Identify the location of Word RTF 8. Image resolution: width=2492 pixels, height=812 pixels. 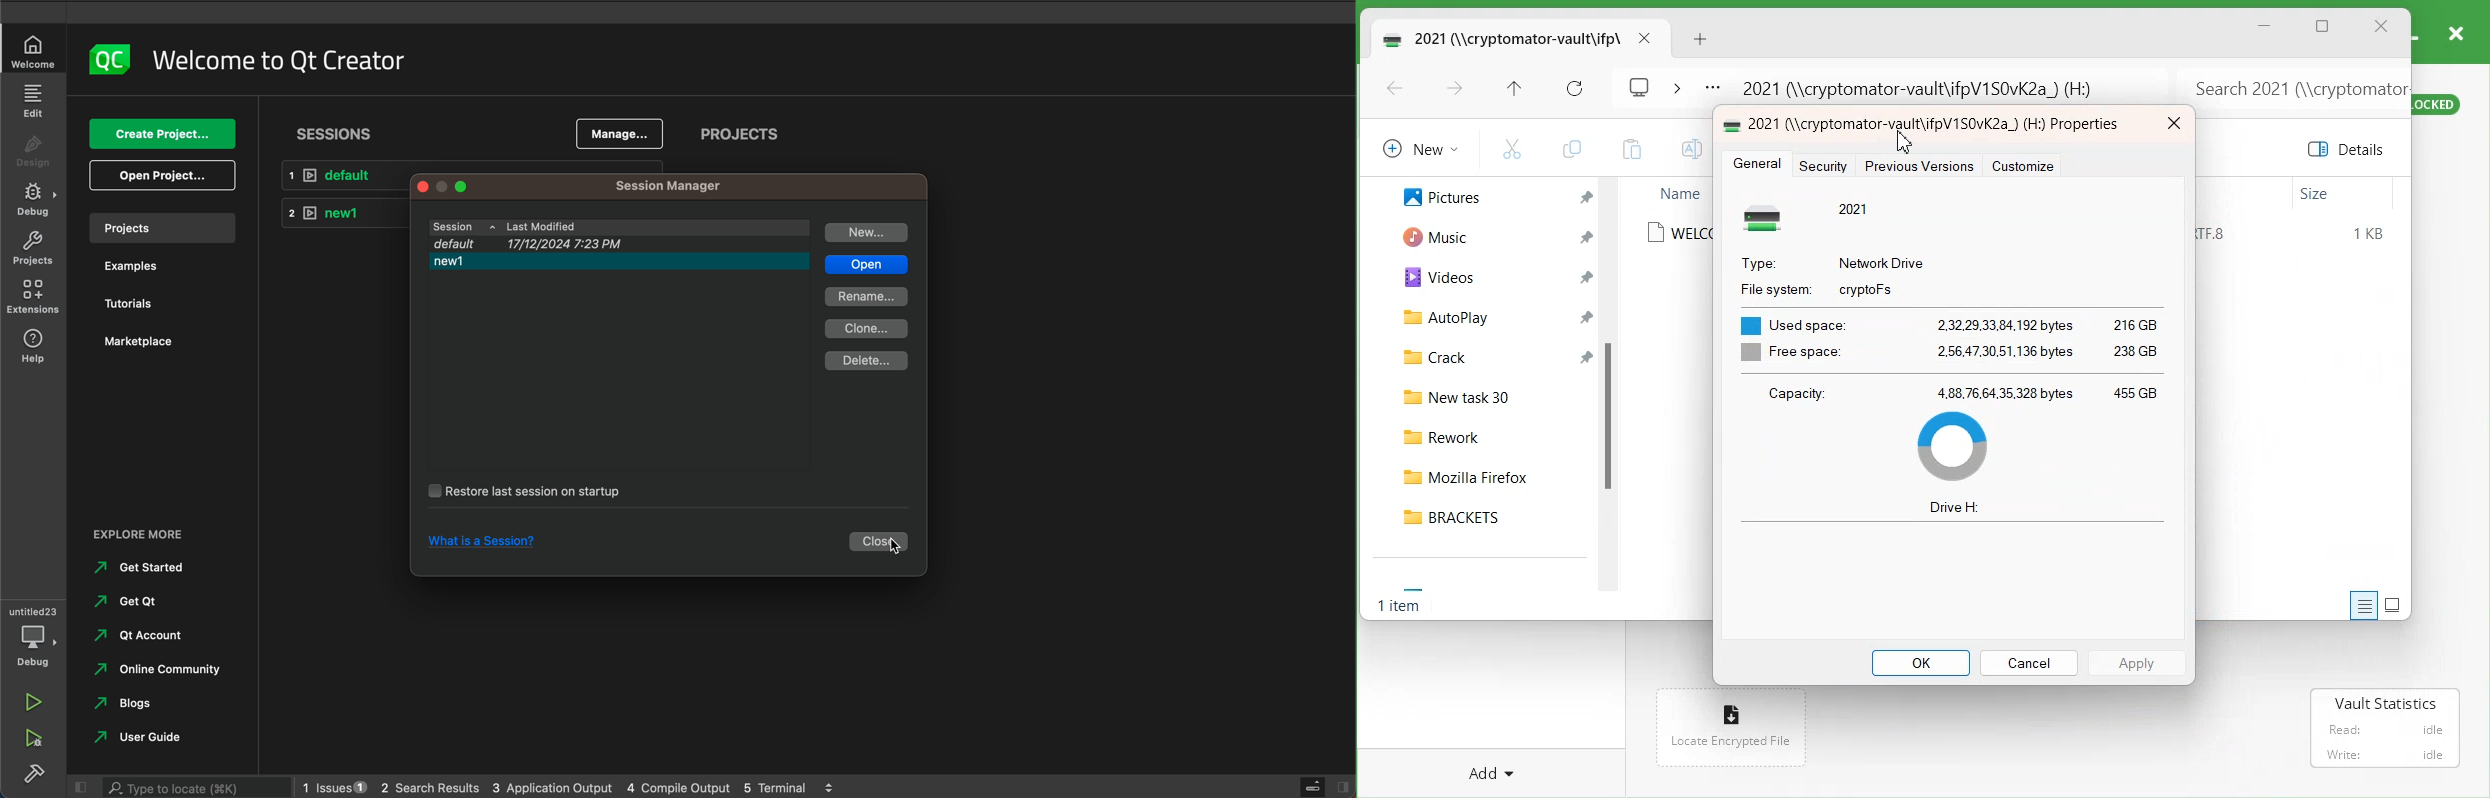
(2219, 234).